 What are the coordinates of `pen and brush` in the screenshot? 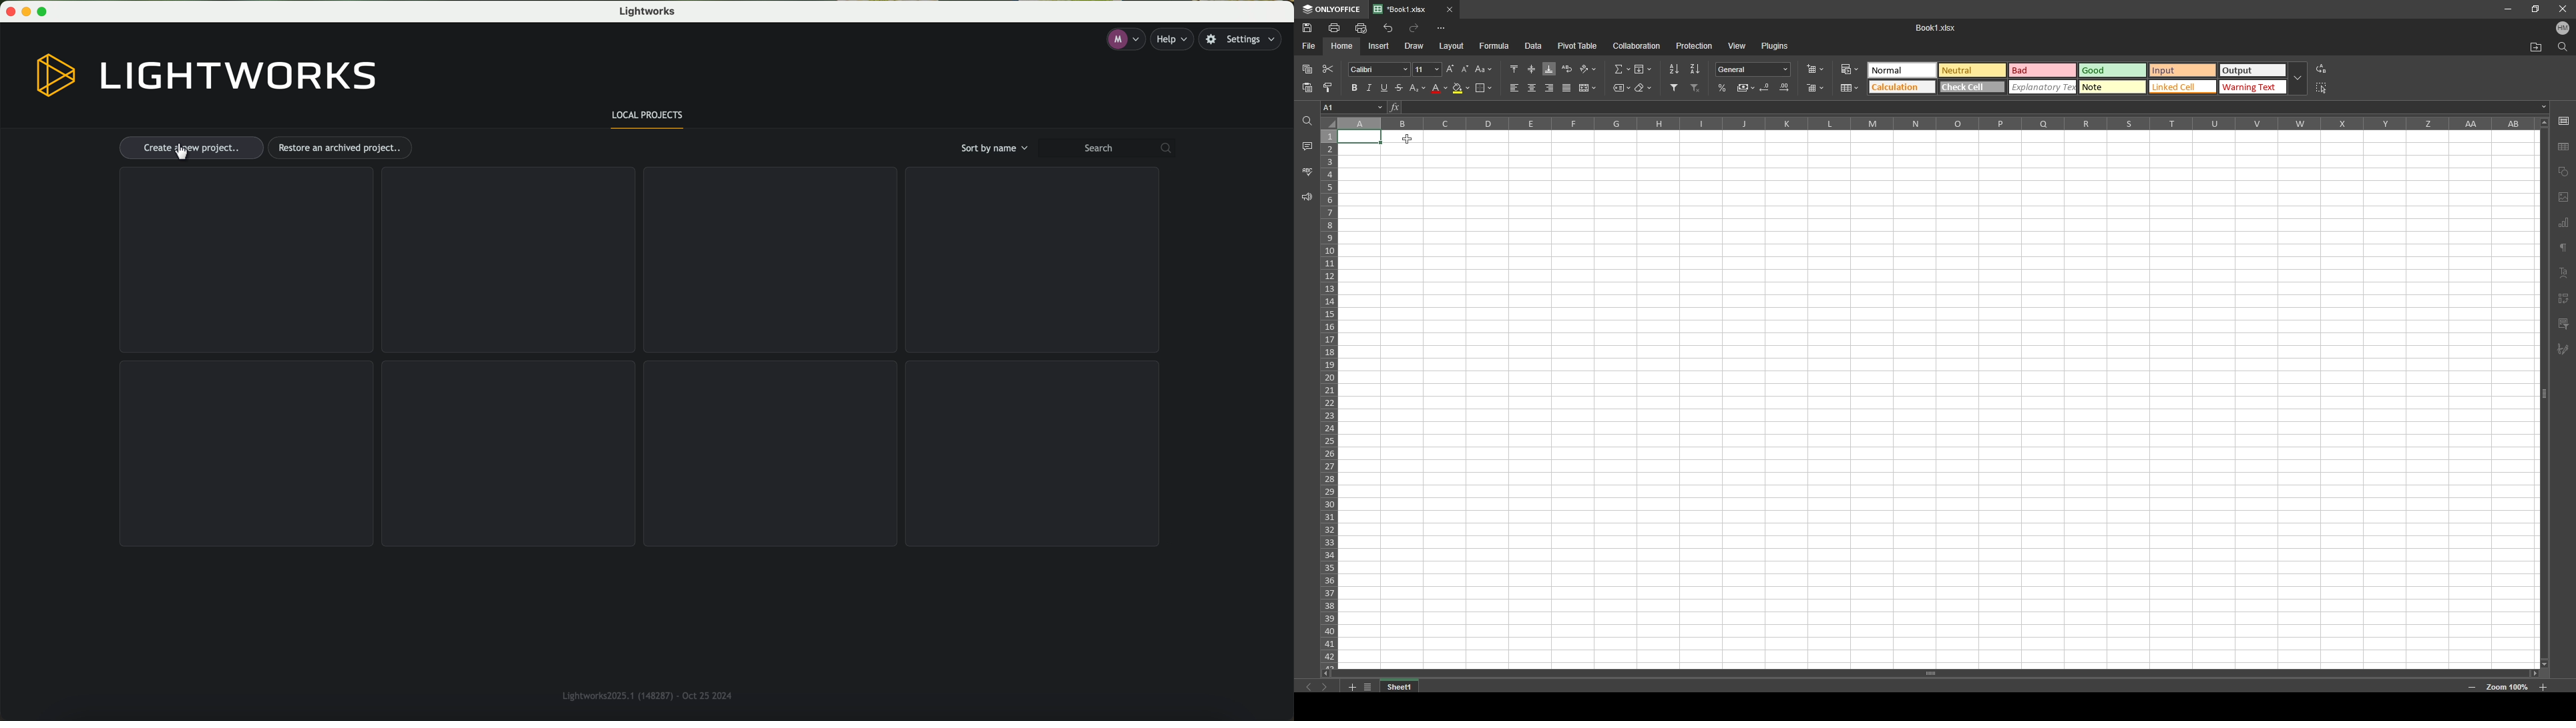 It's located at (2563, 350).